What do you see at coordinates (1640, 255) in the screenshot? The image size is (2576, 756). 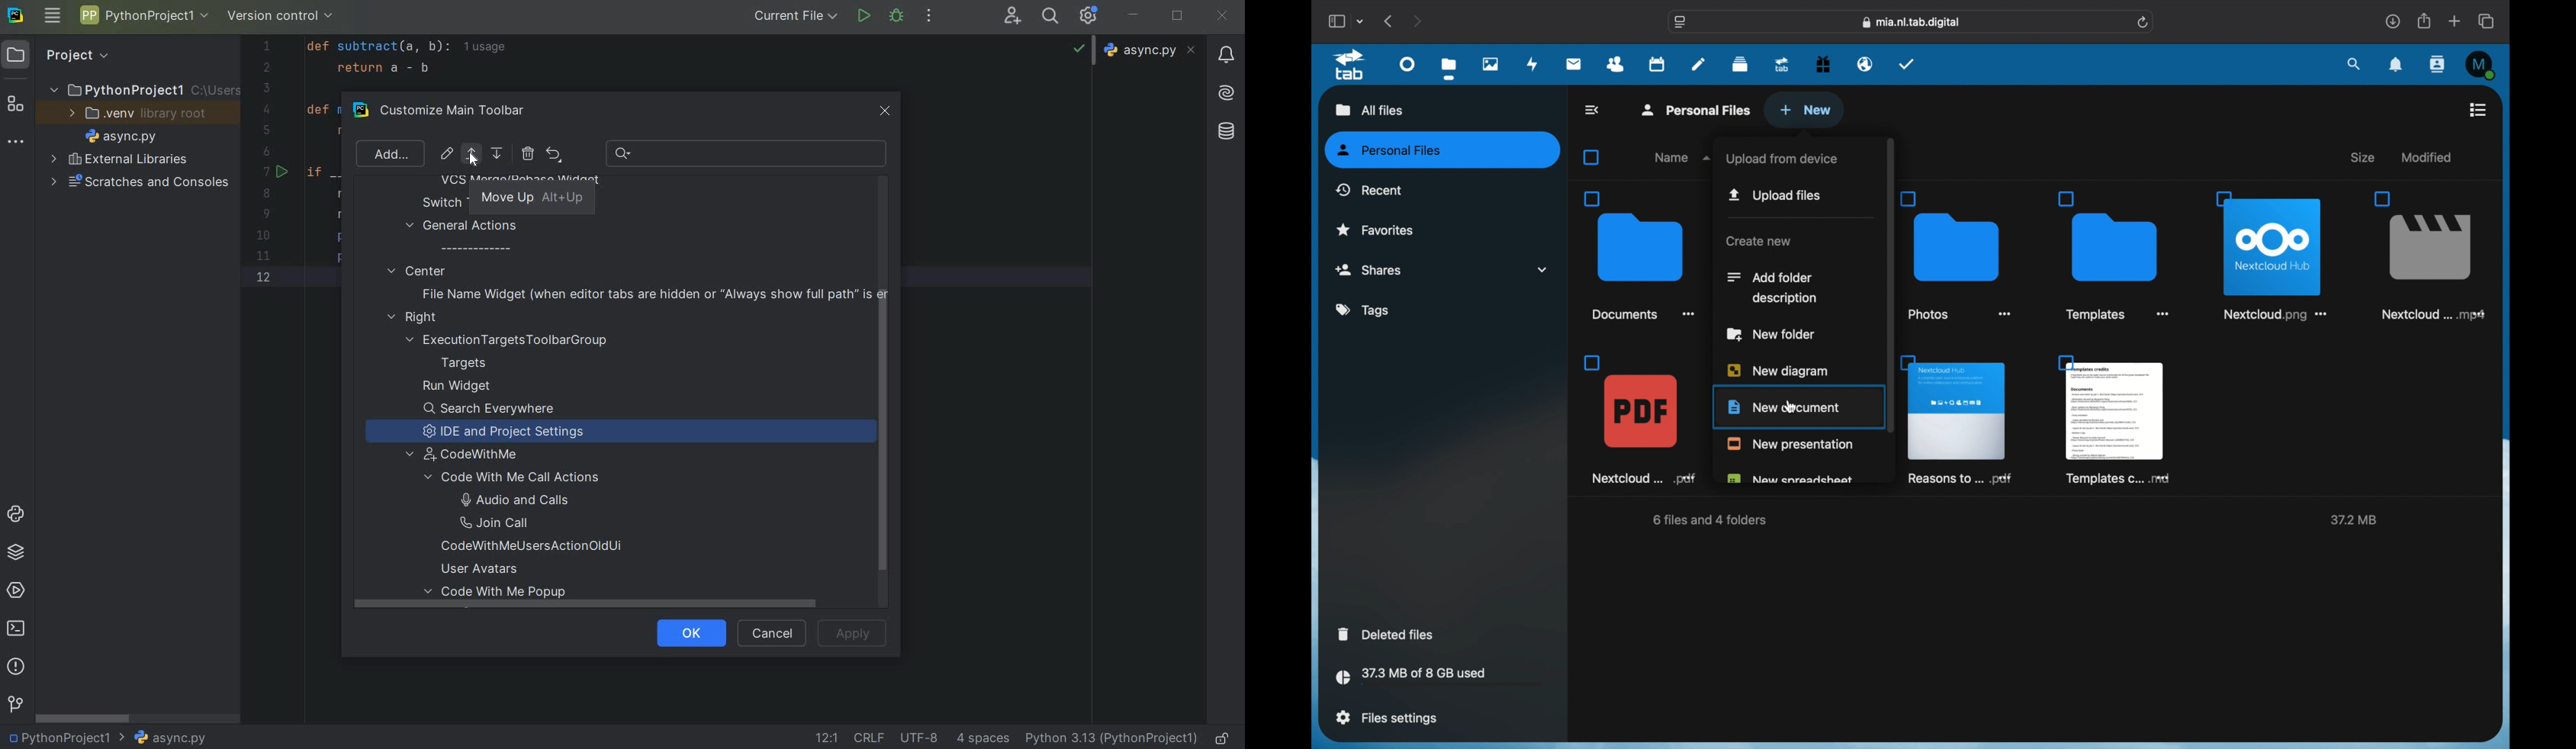 I see `folder` at bounding box center [1640, 255].